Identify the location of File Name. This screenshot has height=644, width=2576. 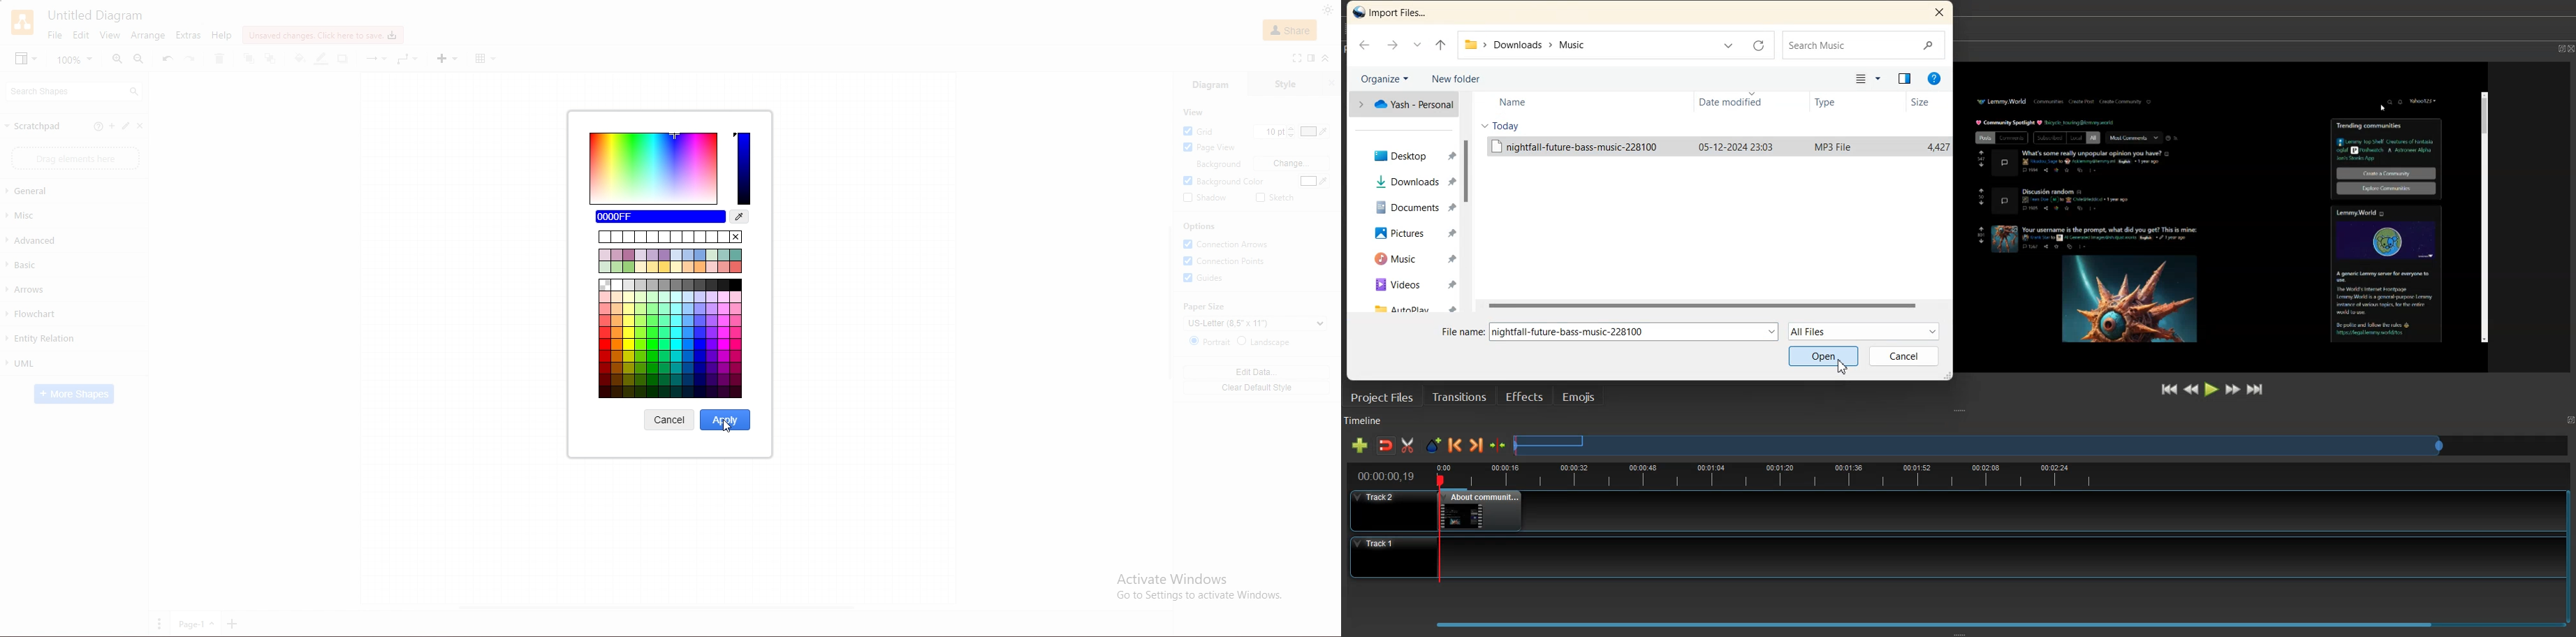
(1610, 332).